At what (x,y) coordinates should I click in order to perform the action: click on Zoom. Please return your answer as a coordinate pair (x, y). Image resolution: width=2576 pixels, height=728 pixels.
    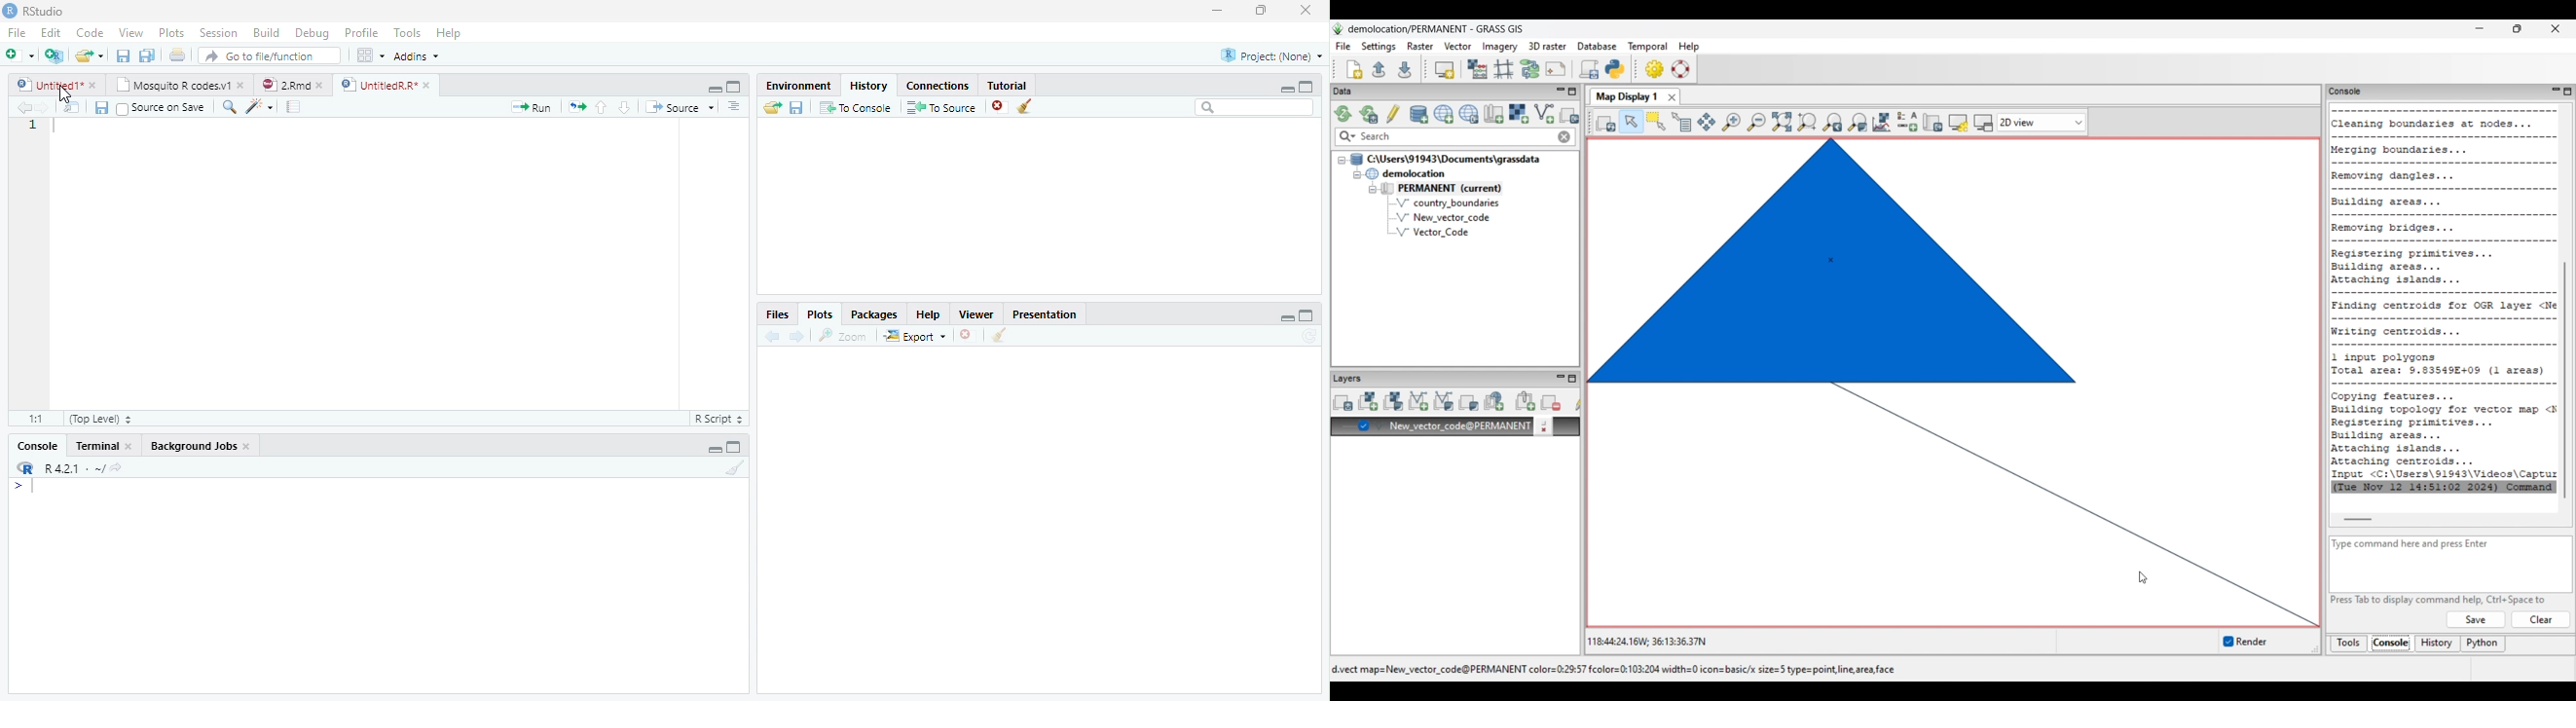
    Looking at the image, I should click on (843, 336).